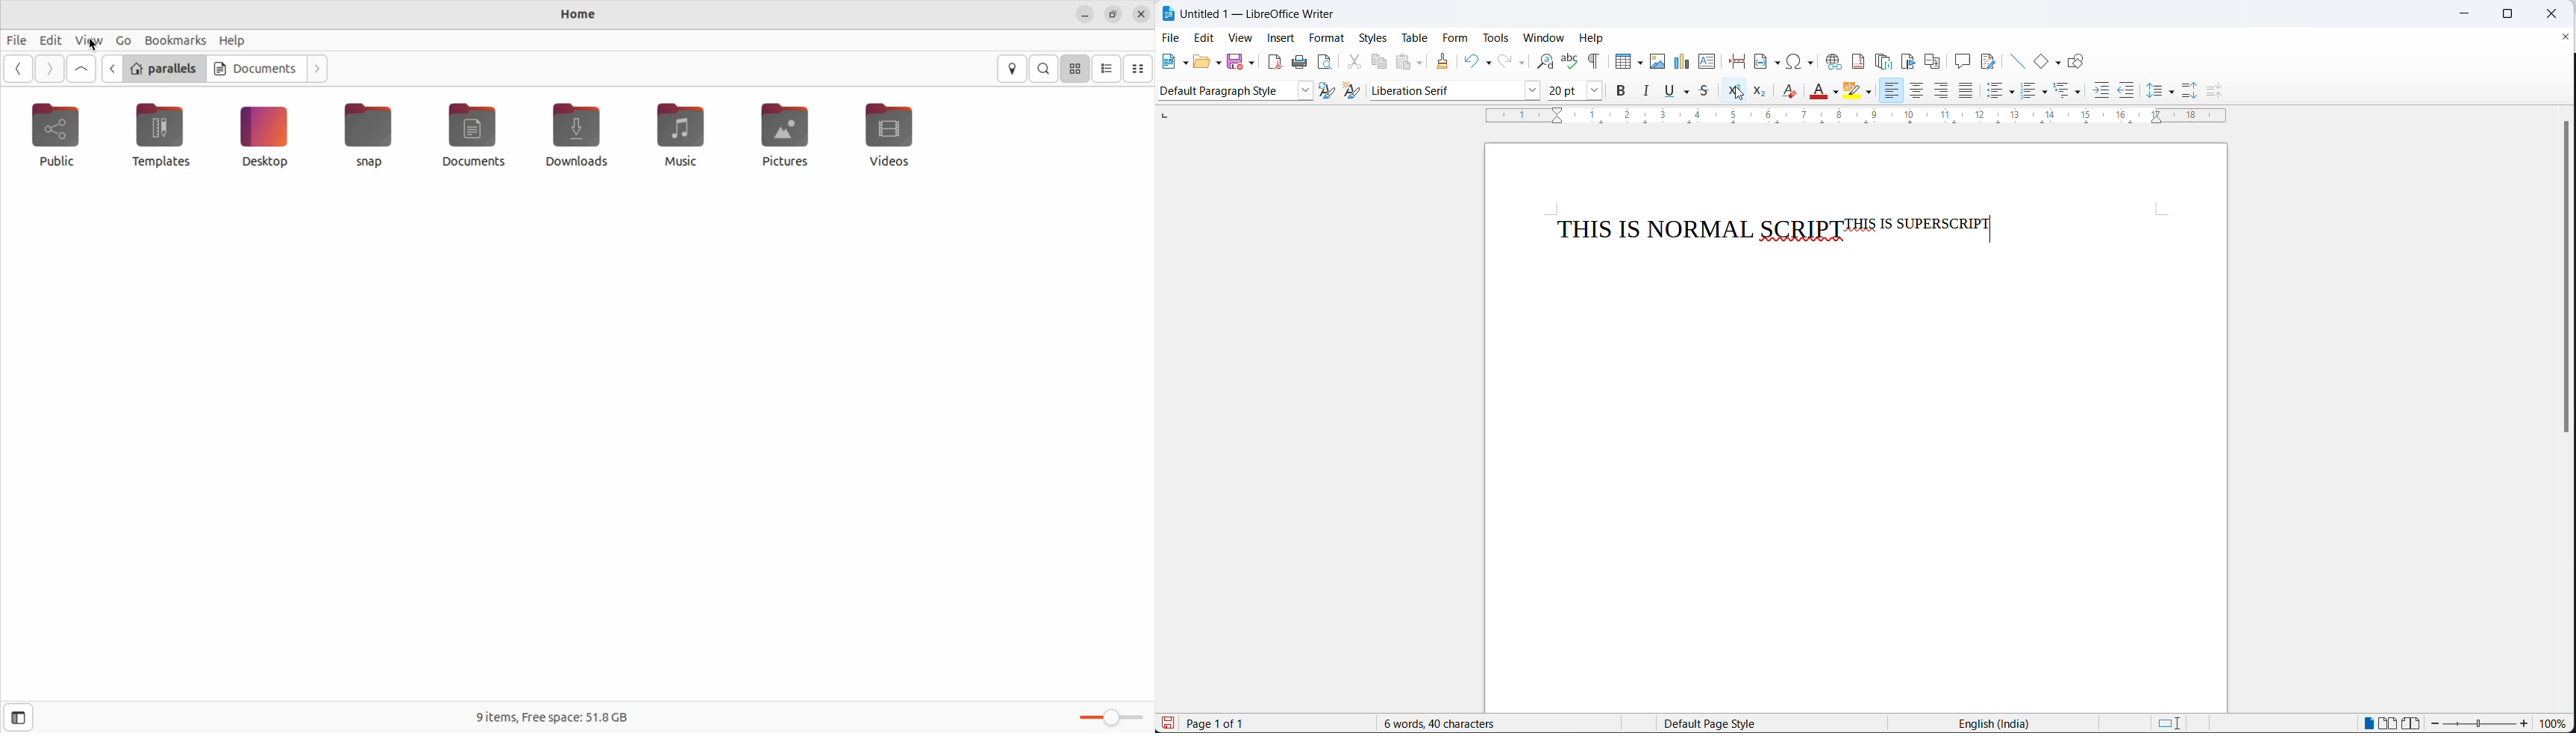 The height and width of the screenshot is (756, 2576). What do you see at coordinates (1165, 63) in the screenshot?
I see `new file` at bounding box center [1165, 63].